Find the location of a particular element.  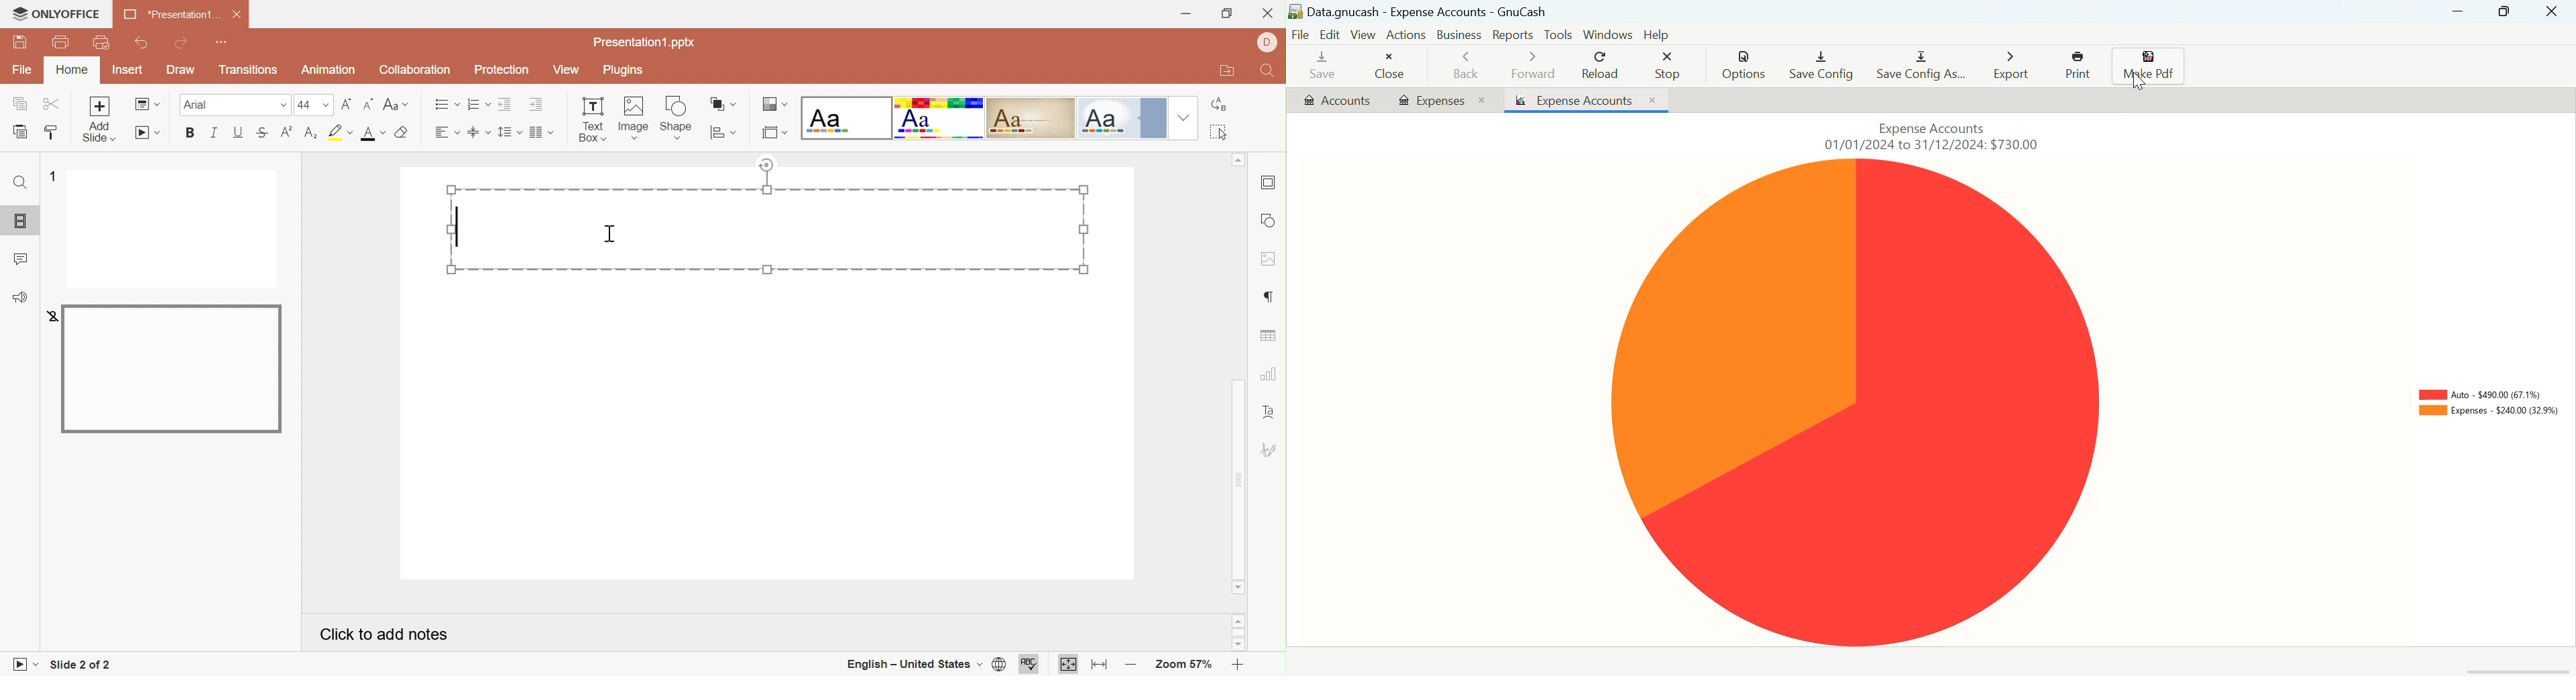

Windows is located at coordinates (1606, 34).